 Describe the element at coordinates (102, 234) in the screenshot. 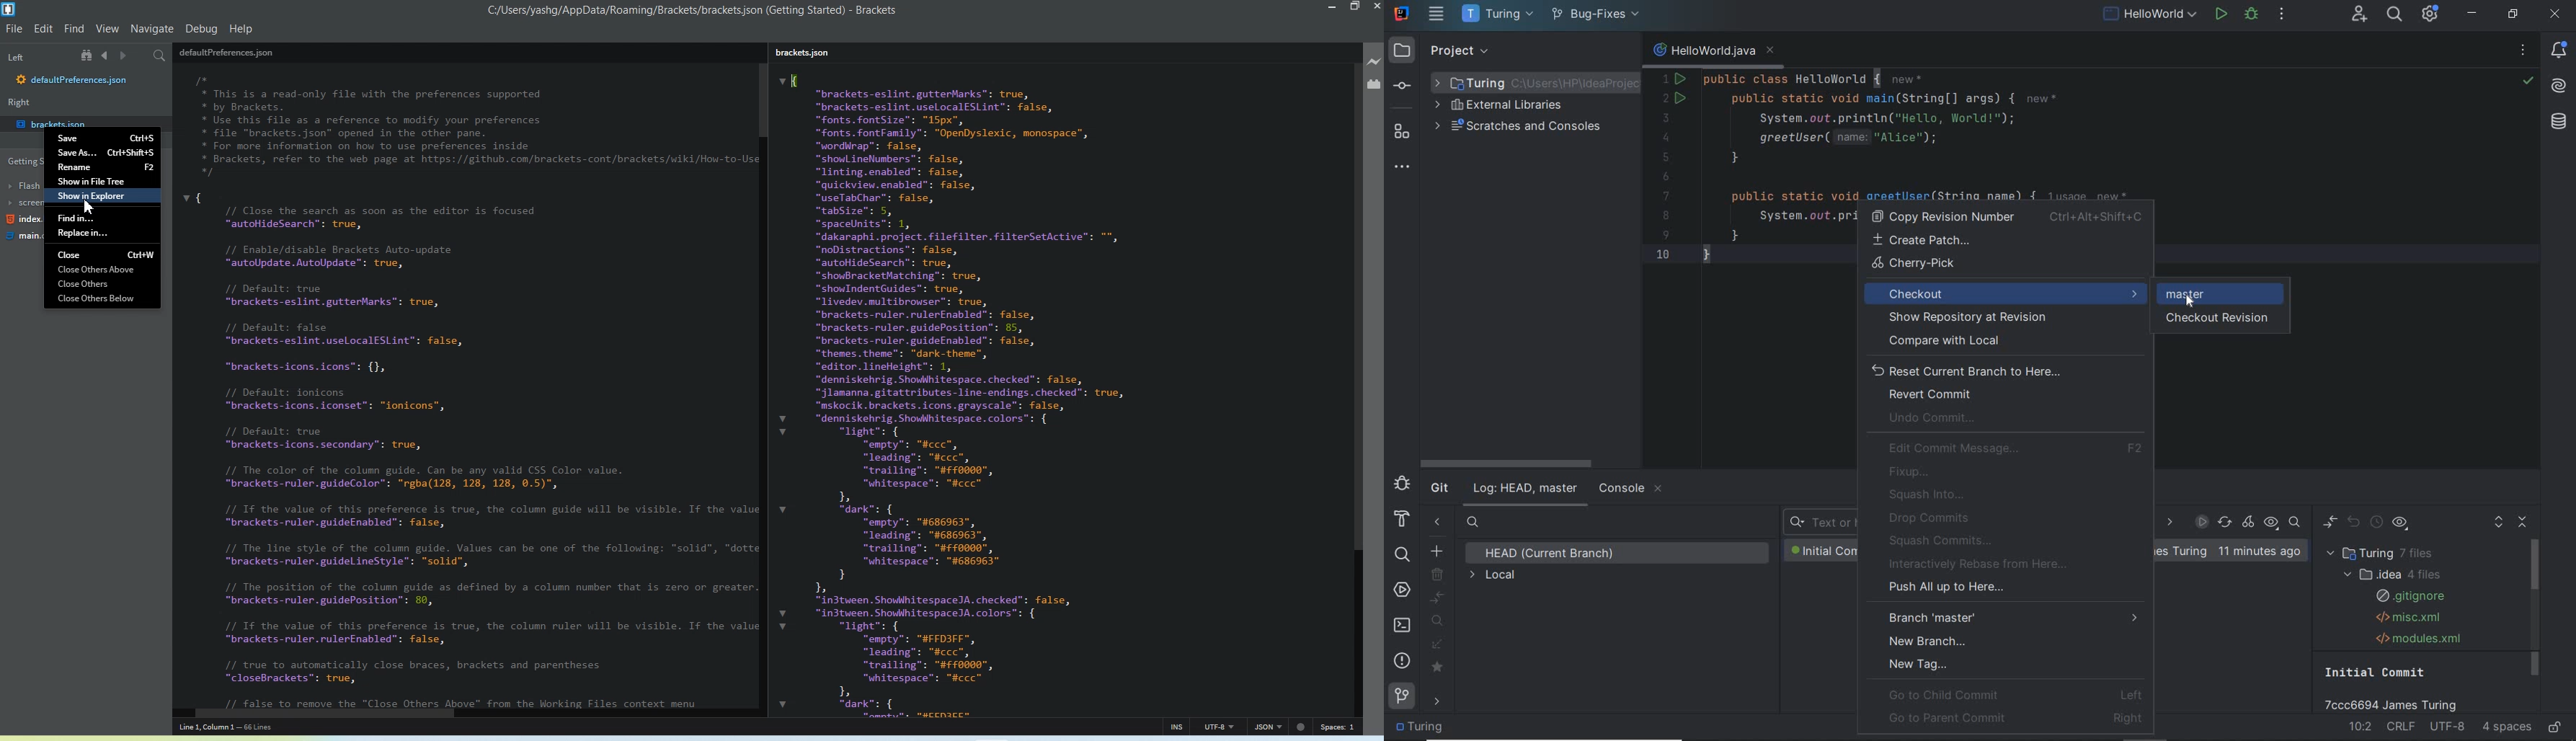

I see `Replace in` at that location.